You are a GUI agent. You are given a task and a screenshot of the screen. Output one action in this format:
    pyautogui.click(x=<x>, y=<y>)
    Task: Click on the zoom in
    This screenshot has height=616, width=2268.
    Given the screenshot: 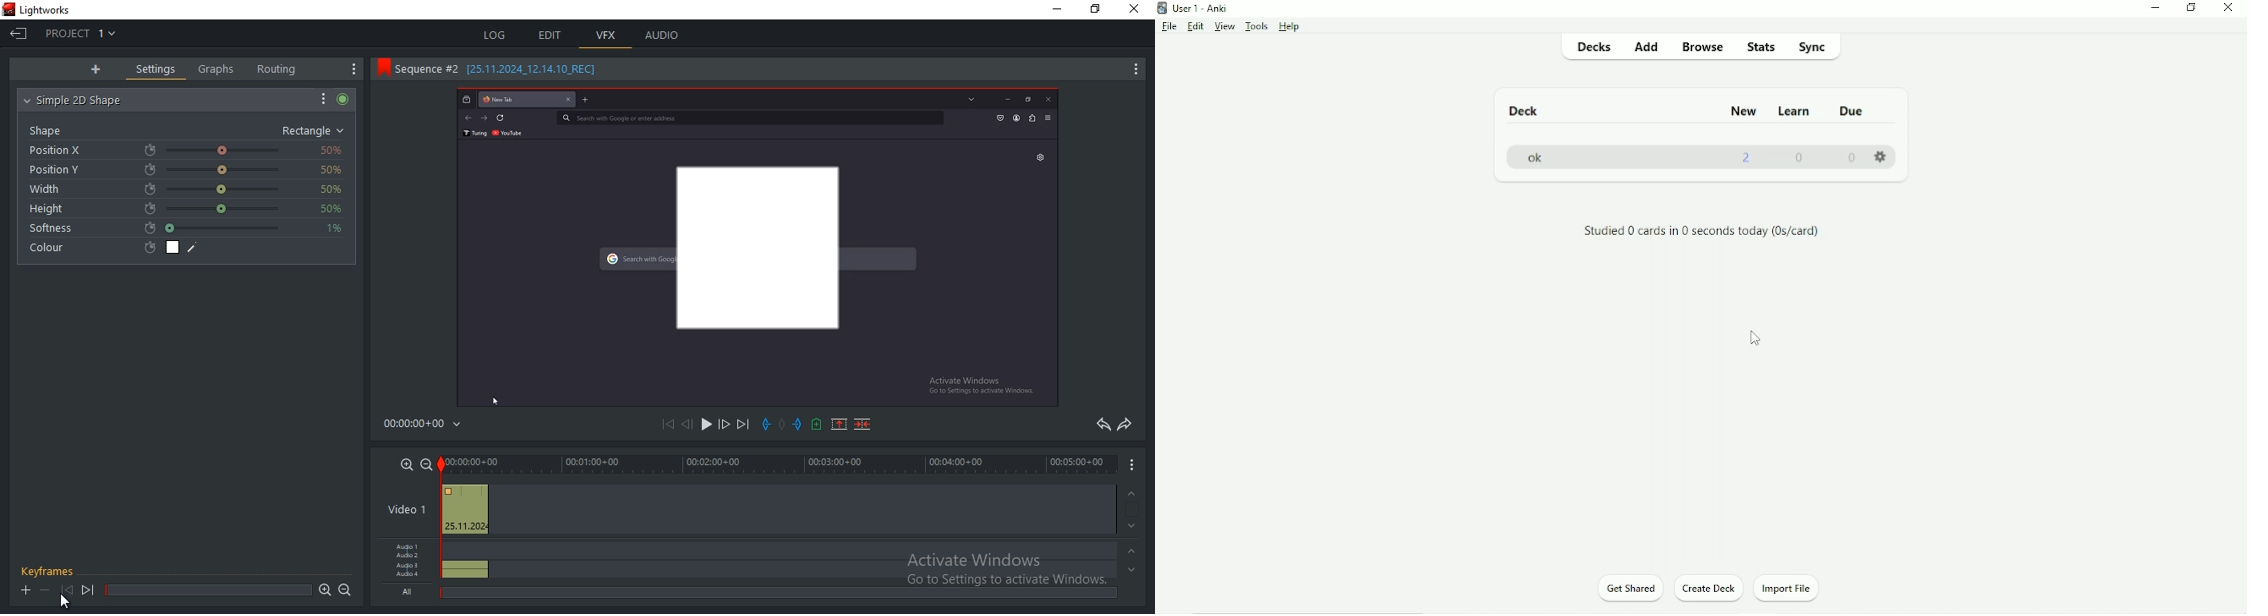 What is the action you would take?
    pyautogui.click(x=407, y=463)
    